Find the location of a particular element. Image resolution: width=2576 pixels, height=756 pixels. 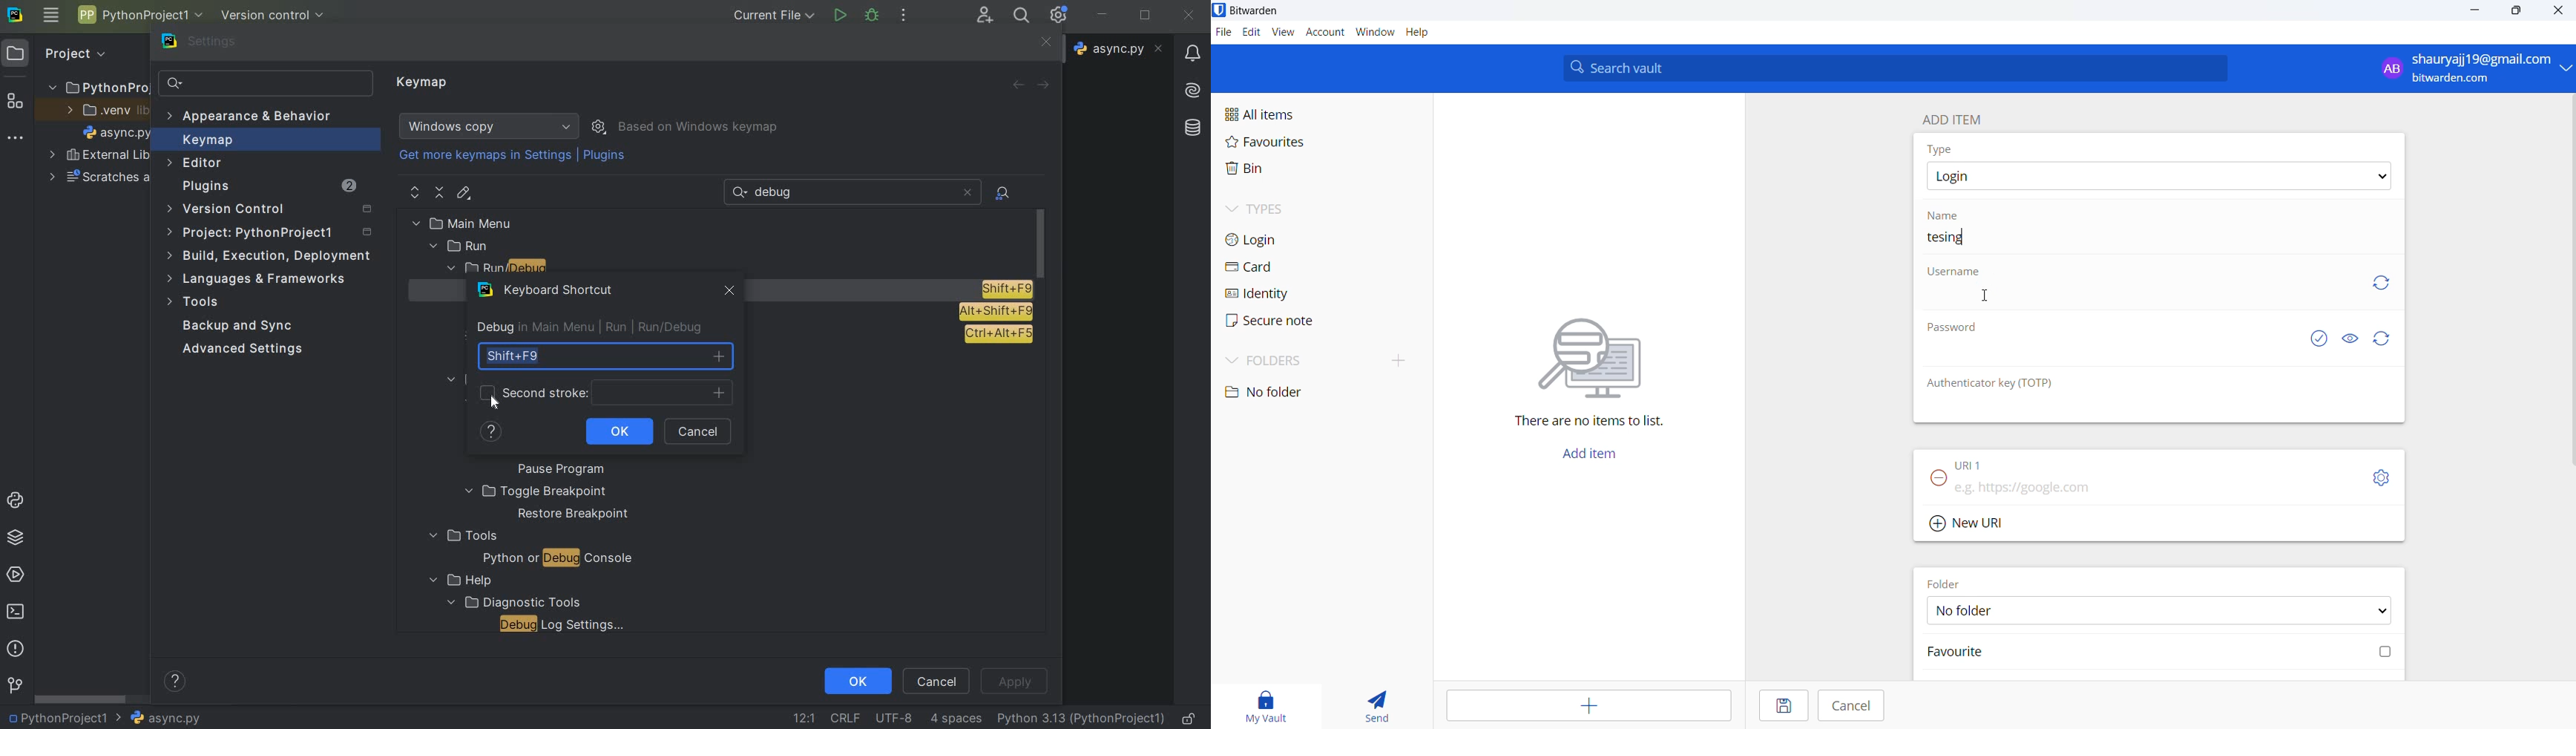

Authenticator key(TOTP) is located at coordinates (1992, 384).